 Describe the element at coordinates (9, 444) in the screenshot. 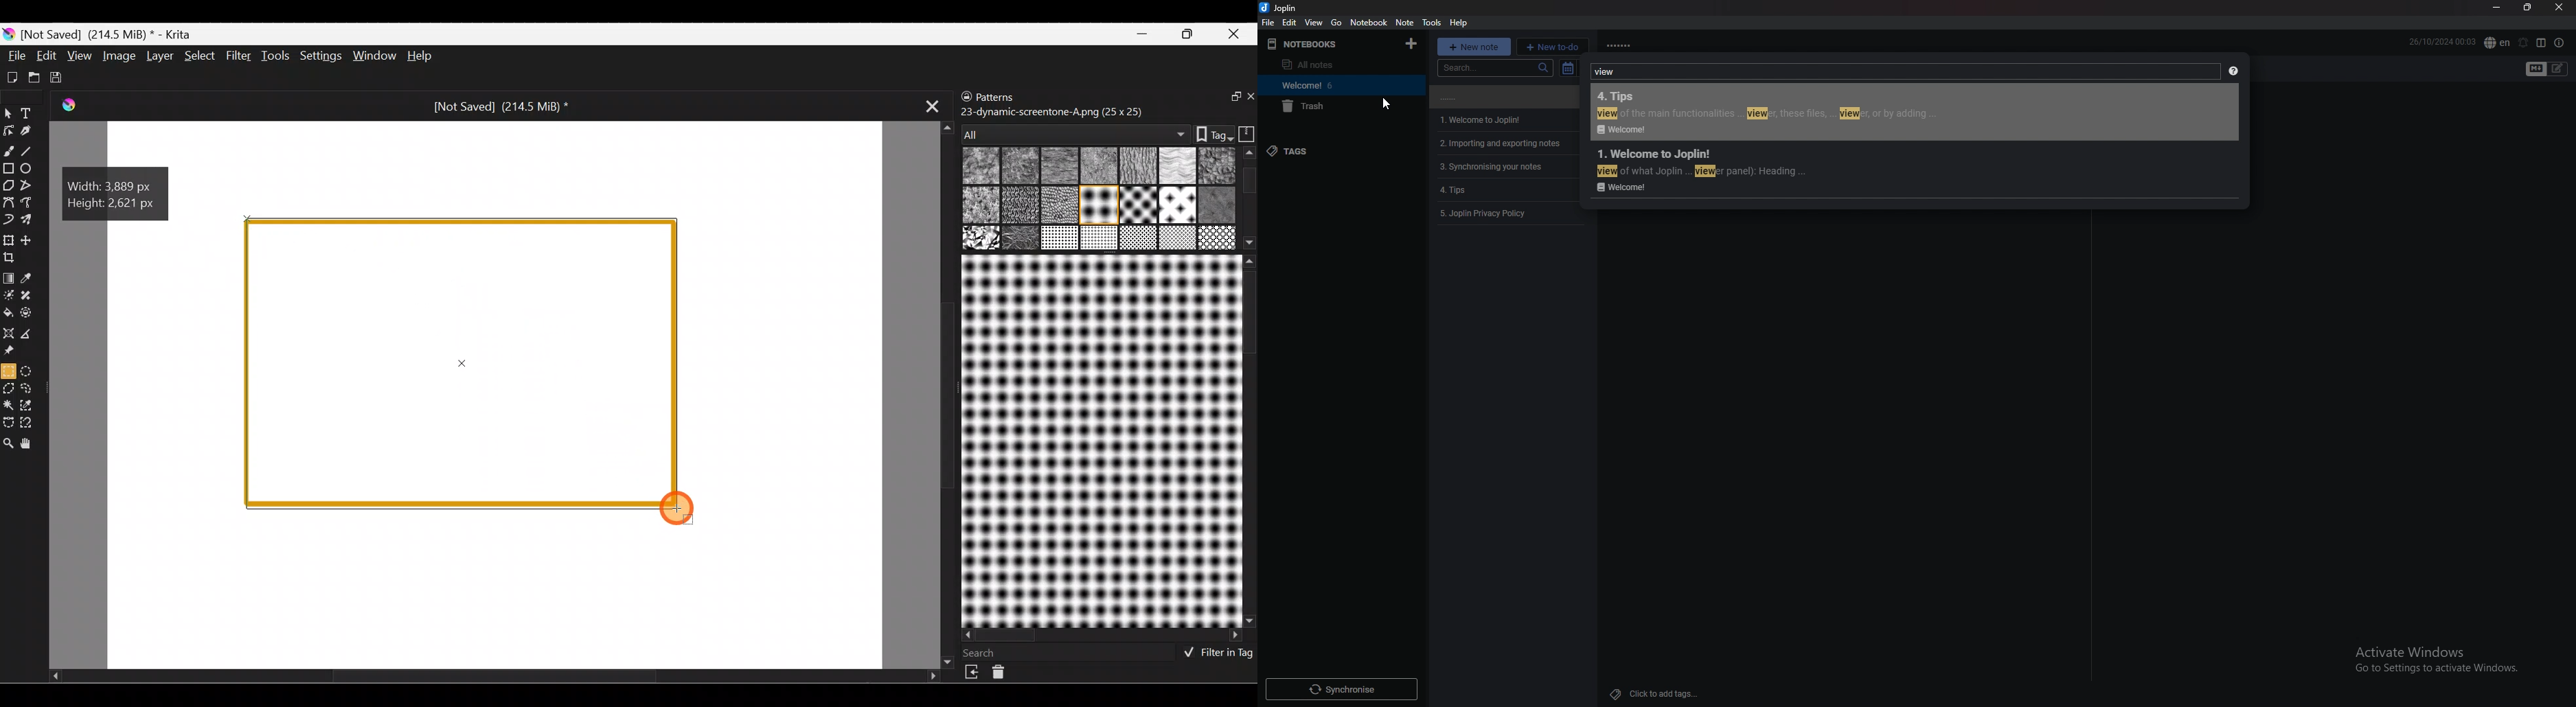

I see `Zoom tool` at that location.